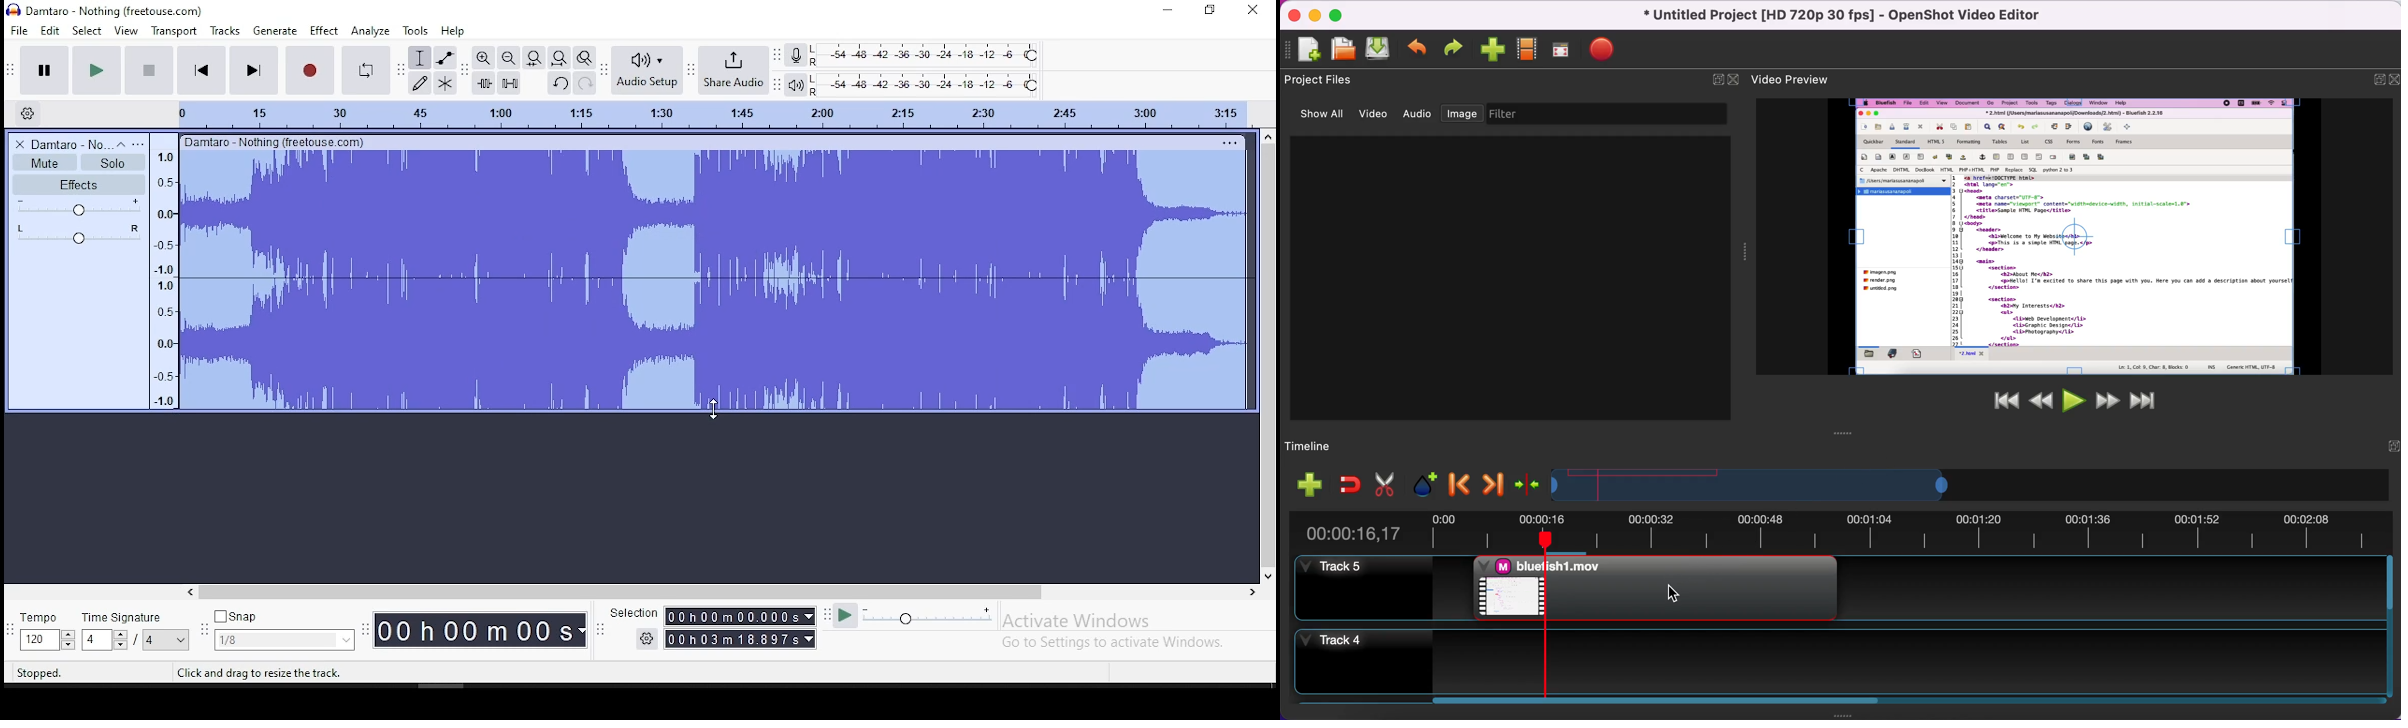 The width and height of the screenshot is (2408, 728). Describe the element at coordinates (925, 84) in the screenshot. I see `playback level` at that location.